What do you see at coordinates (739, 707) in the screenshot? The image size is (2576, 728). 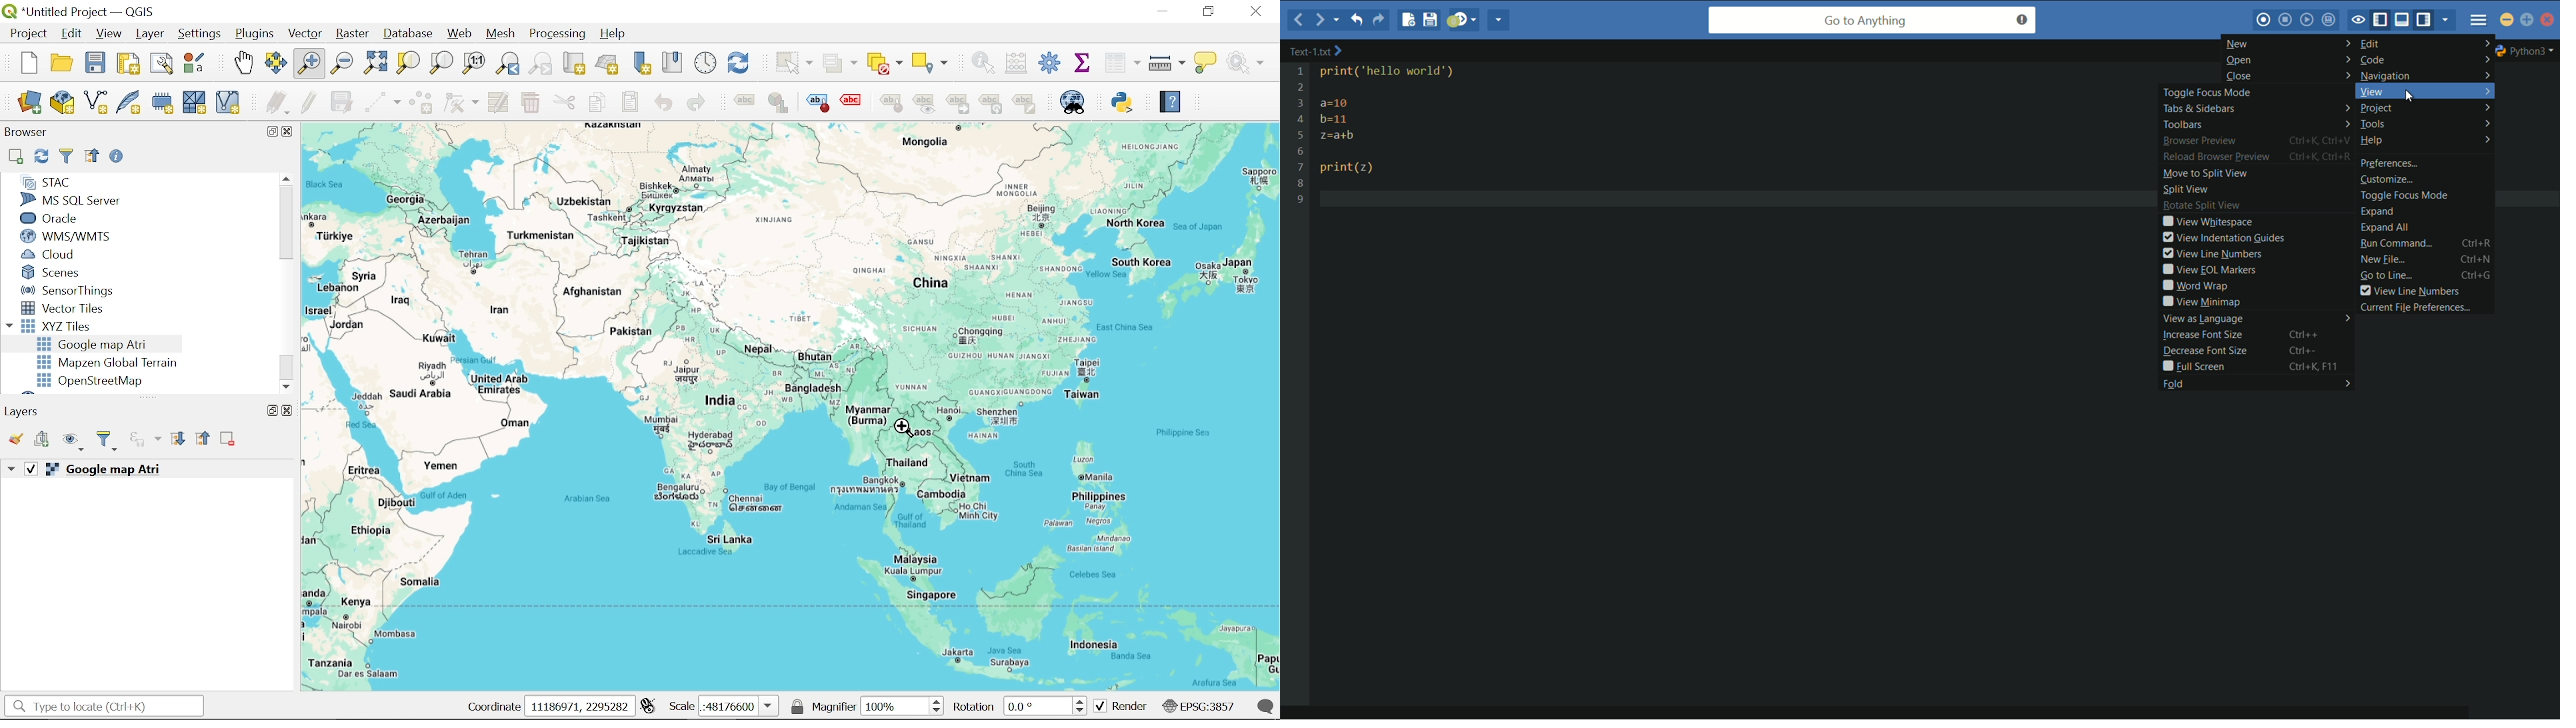 I see `Scale` at bounding box center [739, 707].